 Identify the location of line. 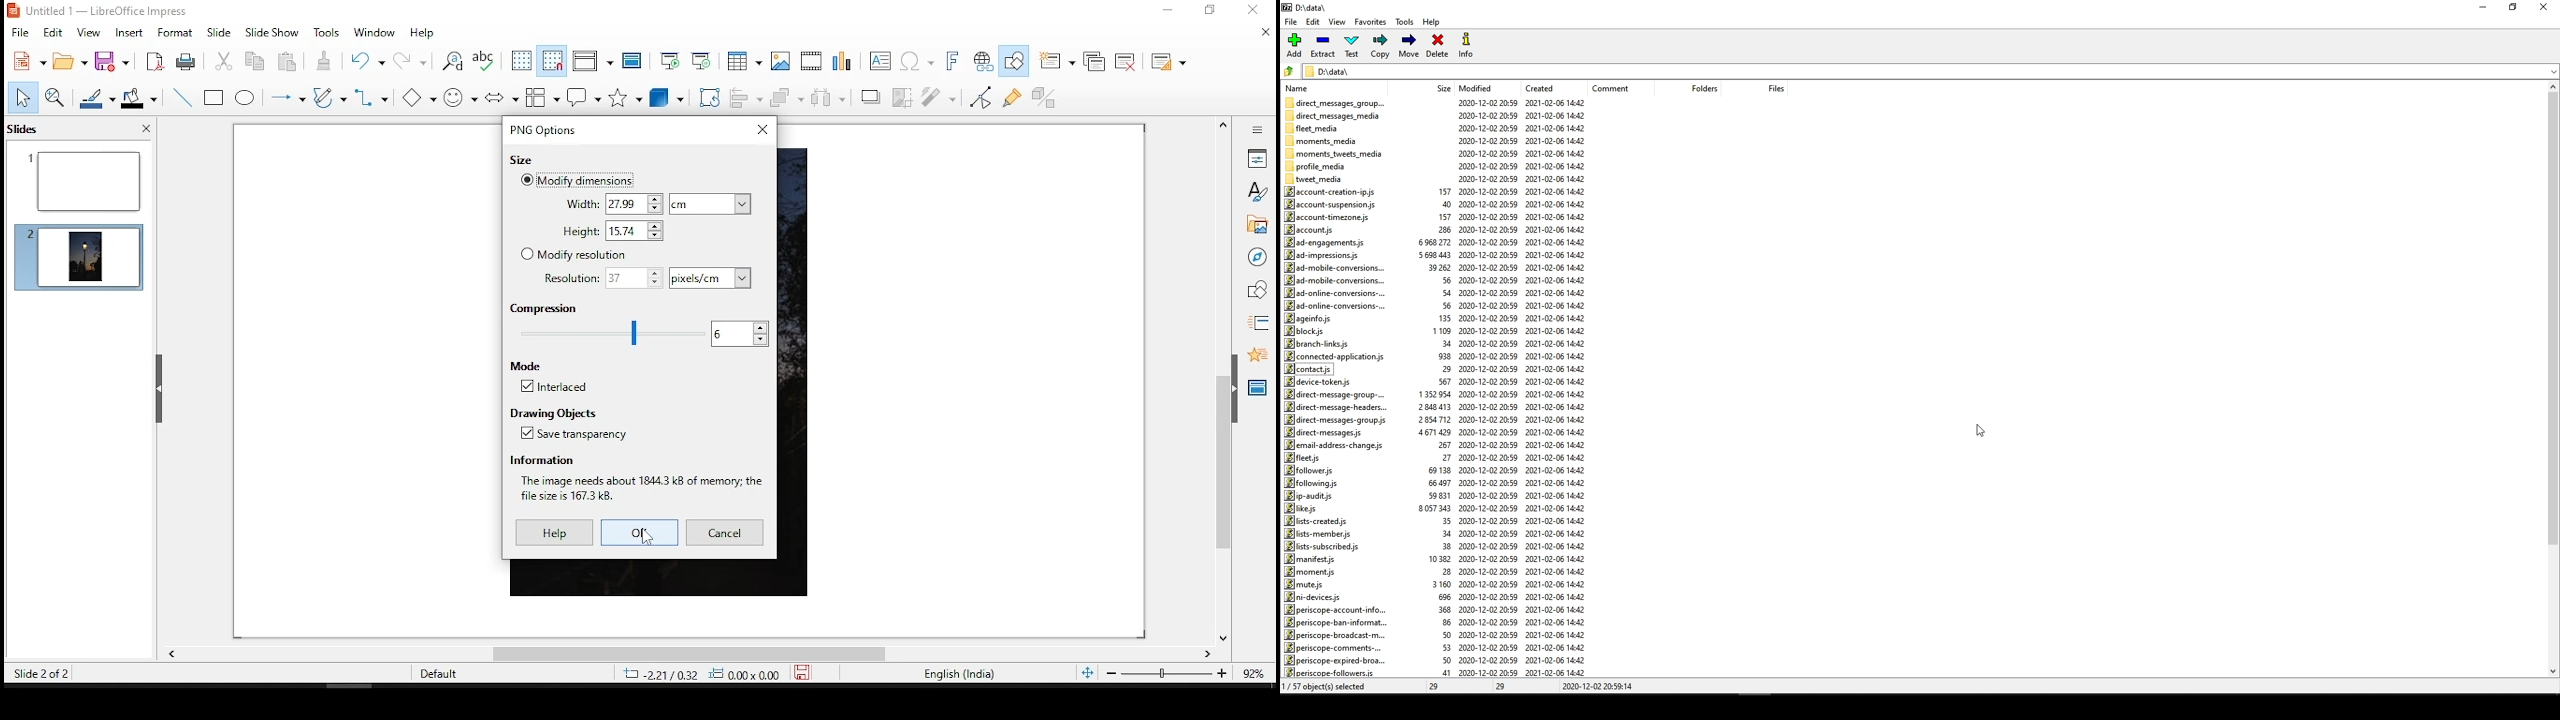
(183, 96).